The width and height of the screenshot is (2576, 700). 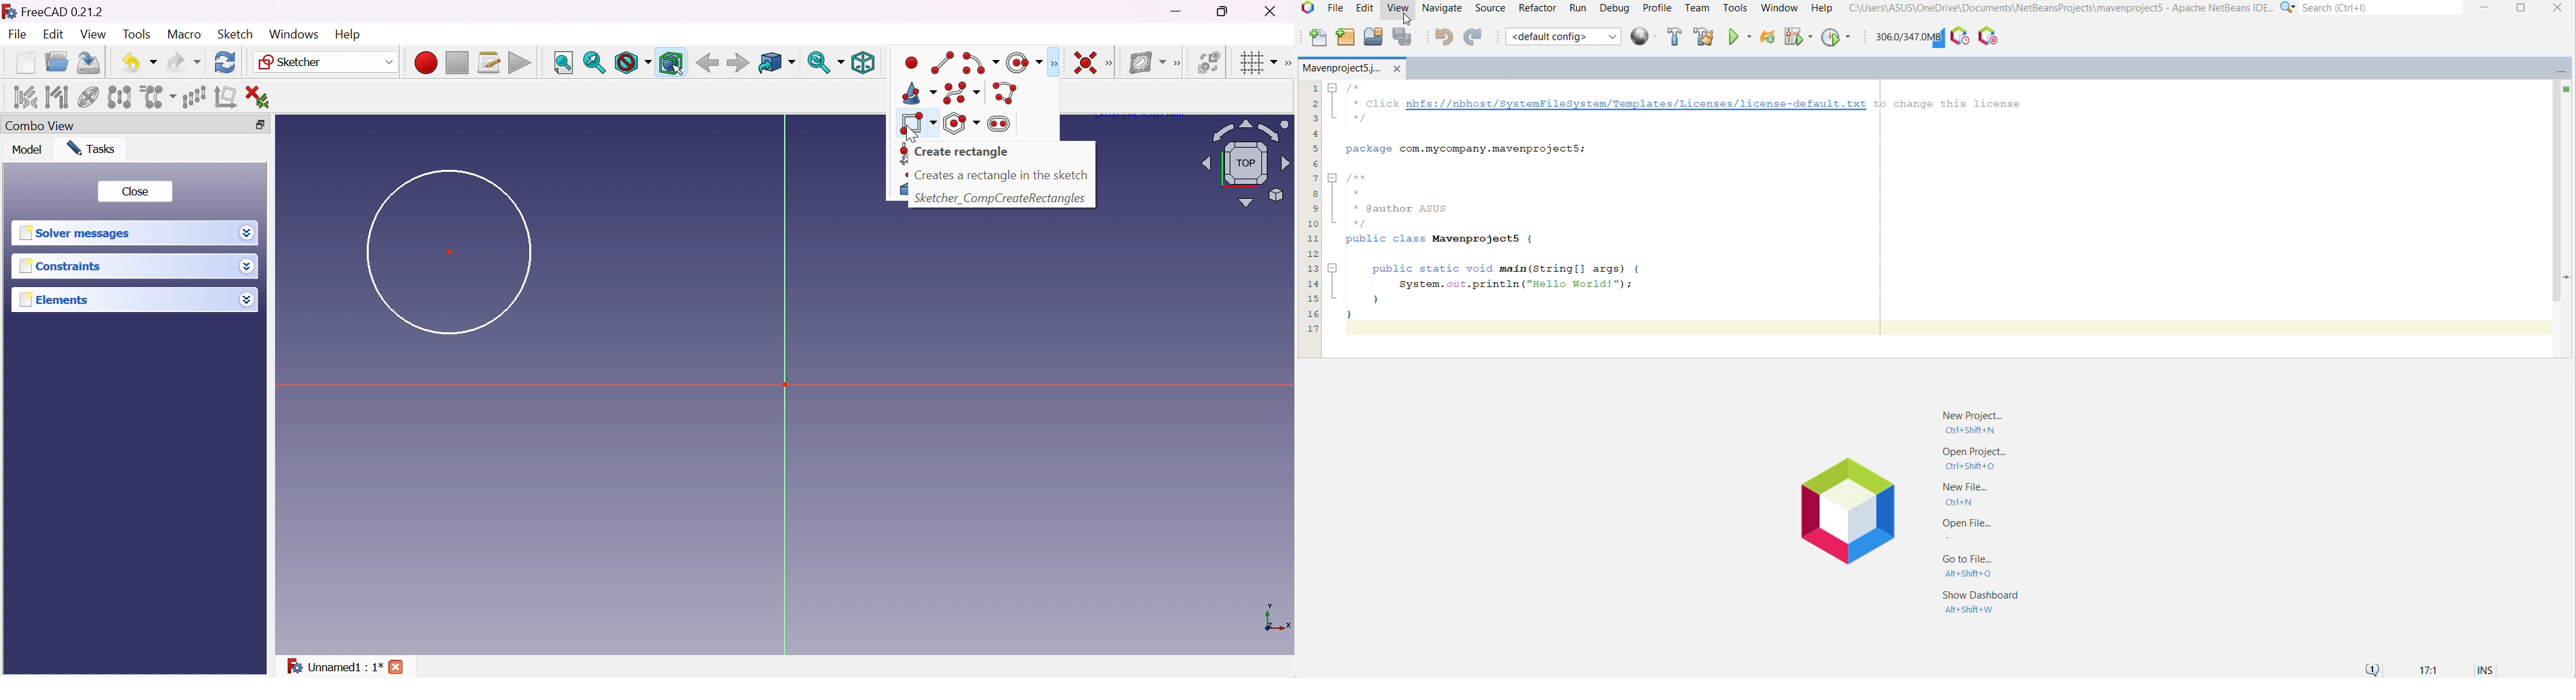 I want to click on Switch virtual space, so click(x=1211, y=62).